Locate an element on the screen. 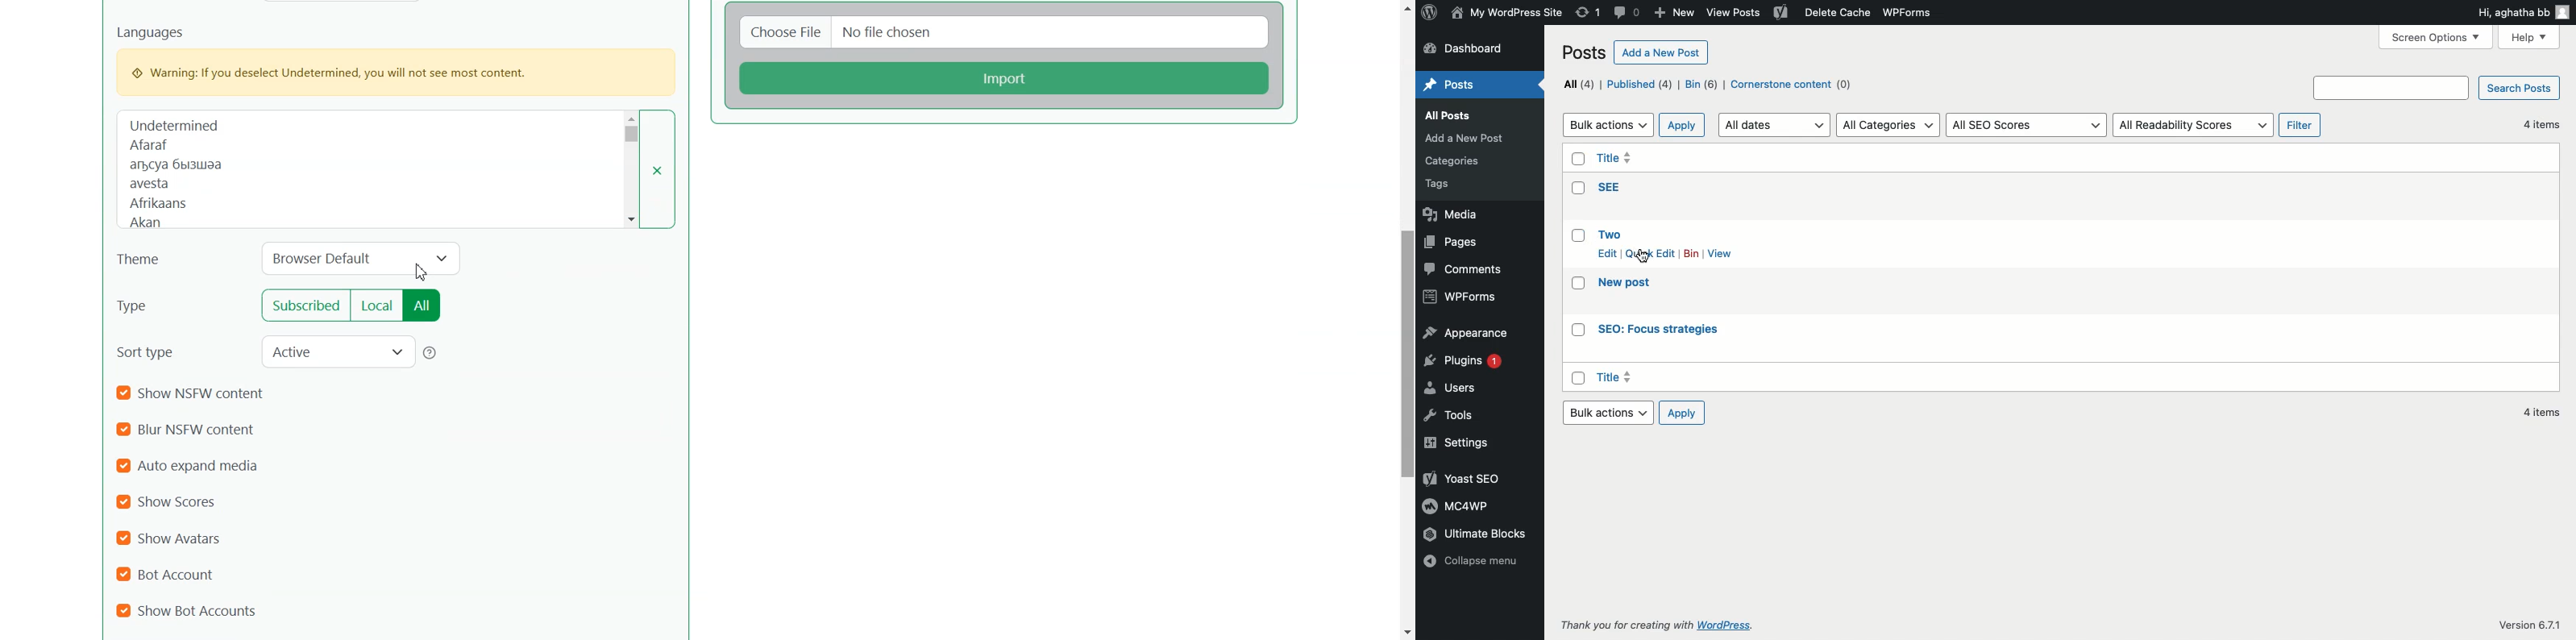 This screenshot has width=2576, height=644. Languages is located at coordinates (373, 168).